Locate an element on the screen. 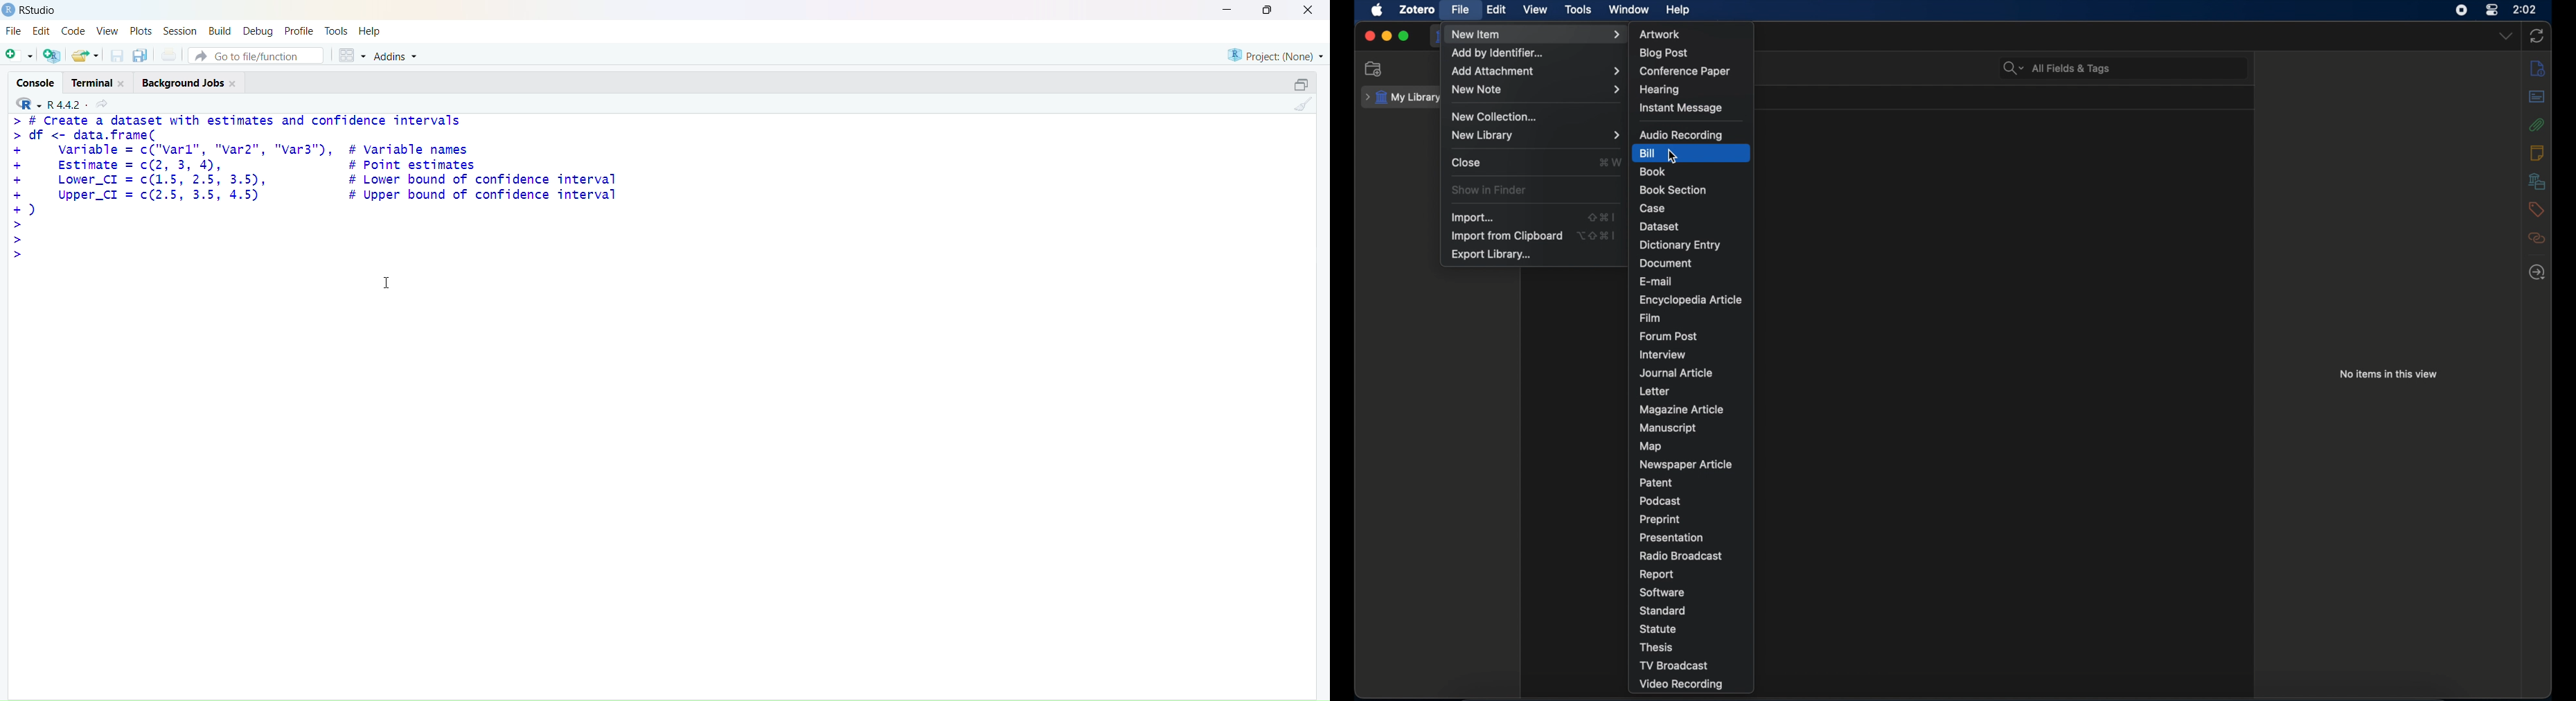 This screenshot has width=2576, height=728. letter is located at coordinates (1654, 391).